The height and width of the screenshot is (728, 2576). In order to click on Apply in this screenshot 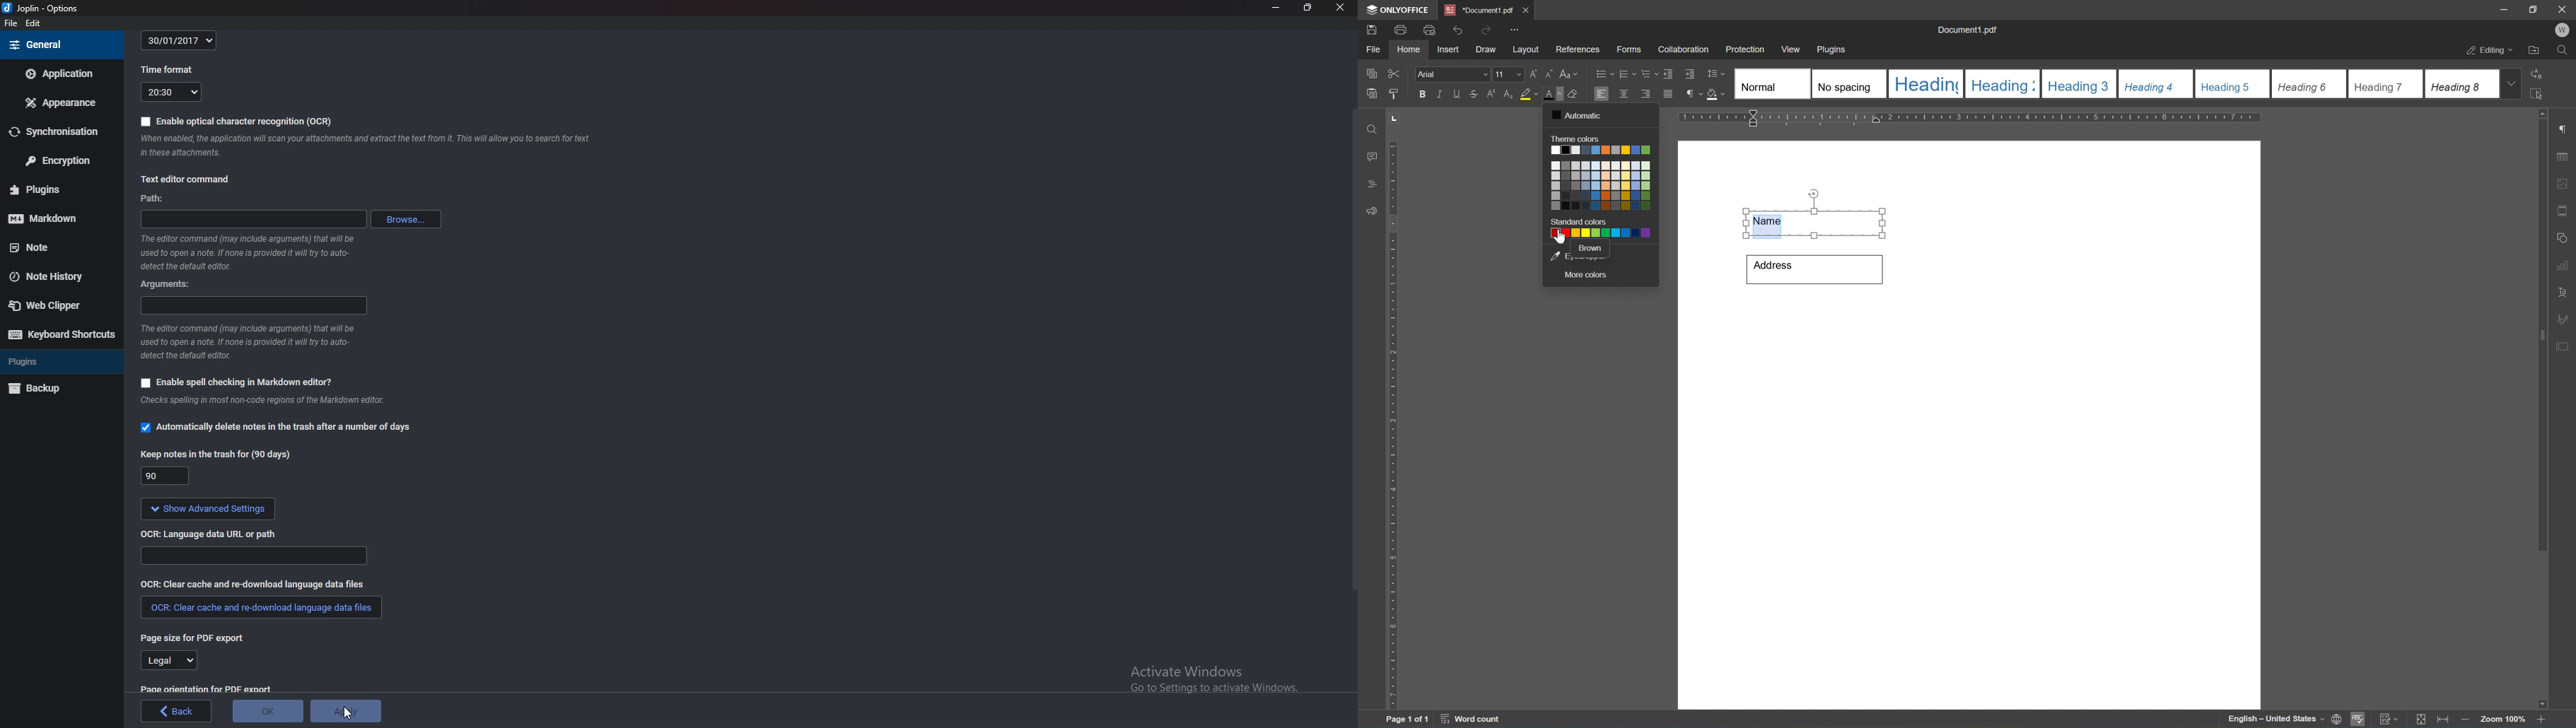, I will do `click(346, 710)`.